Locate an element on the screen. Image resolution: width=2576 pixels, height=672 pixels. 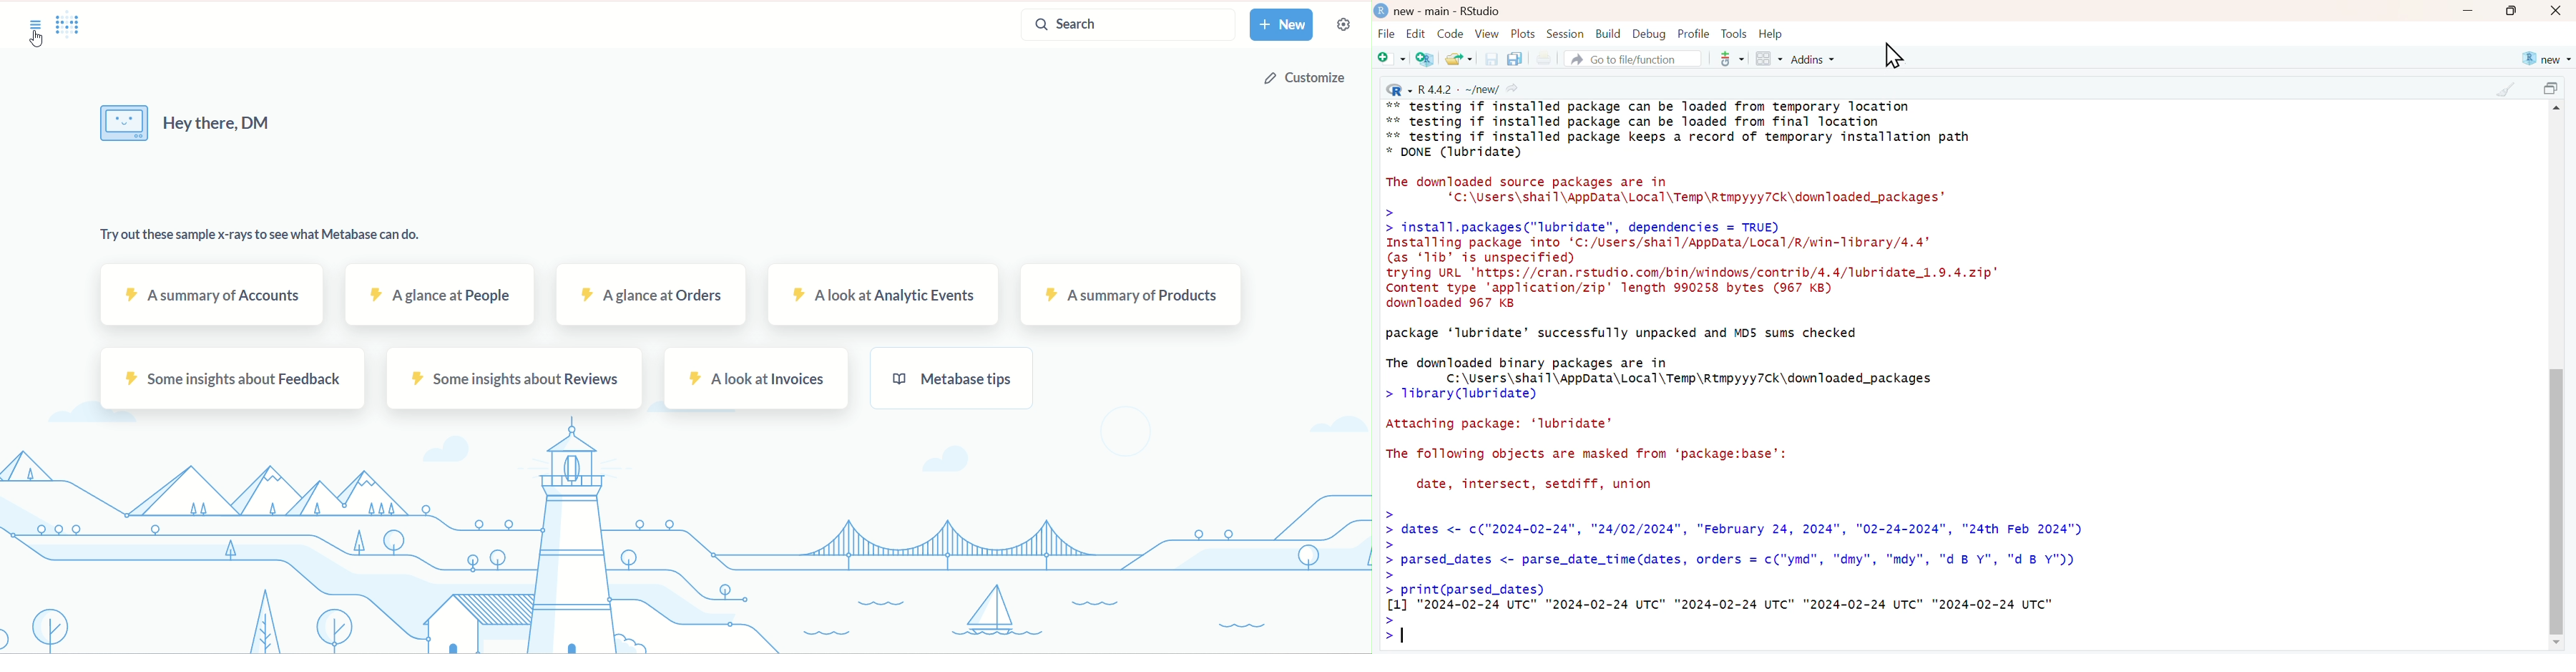
clear console is located at coordinates (2506, 89).